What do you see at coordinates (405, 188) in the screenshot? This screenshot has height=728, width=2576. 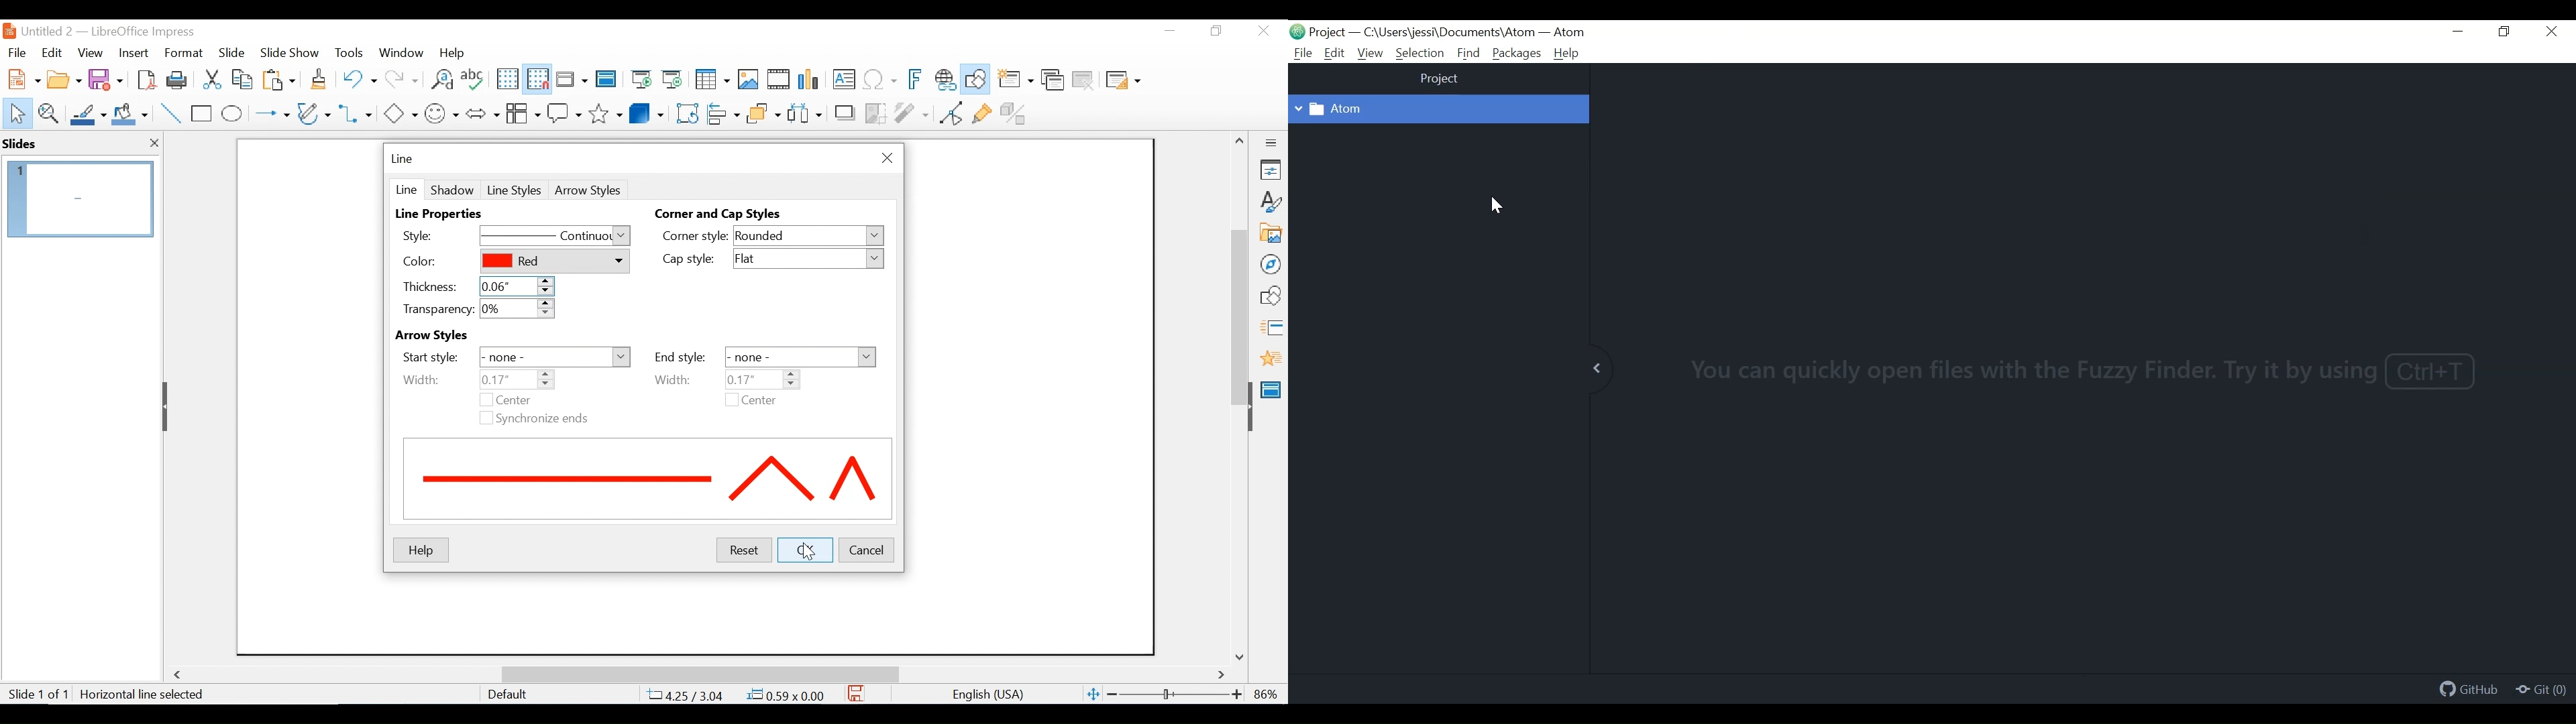 I see `Line ` at bounding box center [405, 188].